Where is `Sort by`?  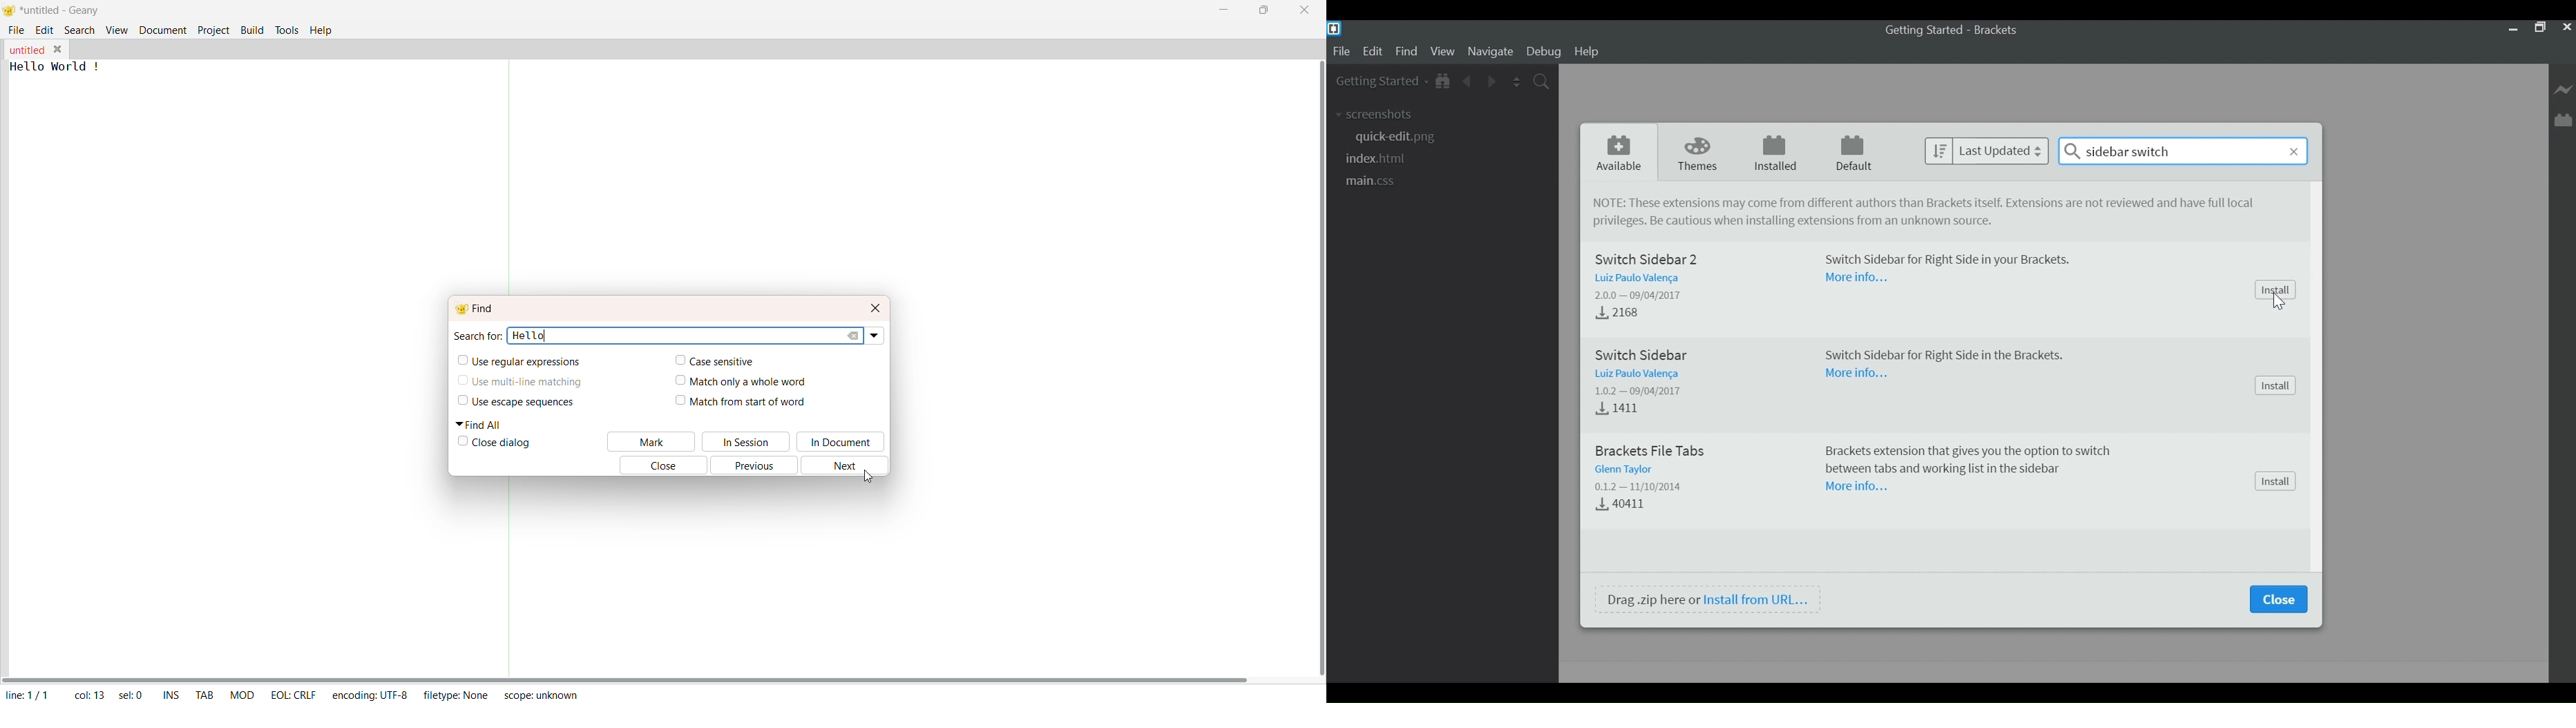
Sort by is located at coordinates (1987, 150).